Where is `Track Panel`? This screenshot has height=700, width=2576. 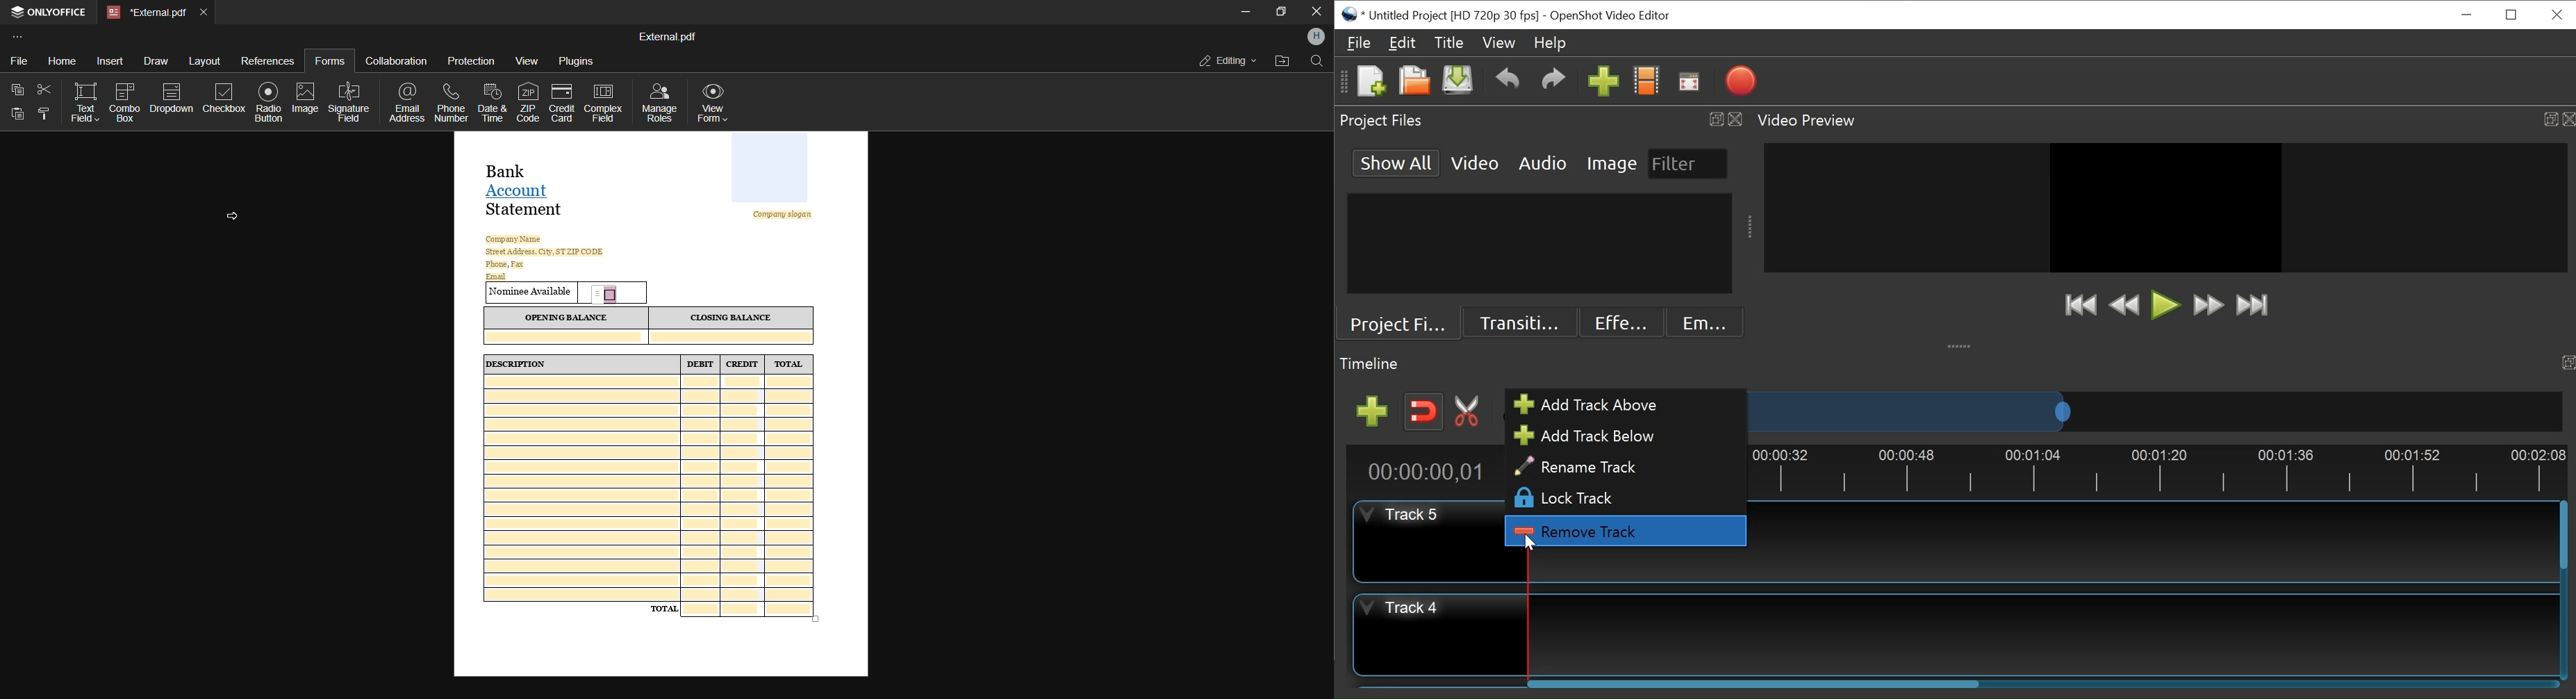 Track Panel is located at coordinates (2154, 542).